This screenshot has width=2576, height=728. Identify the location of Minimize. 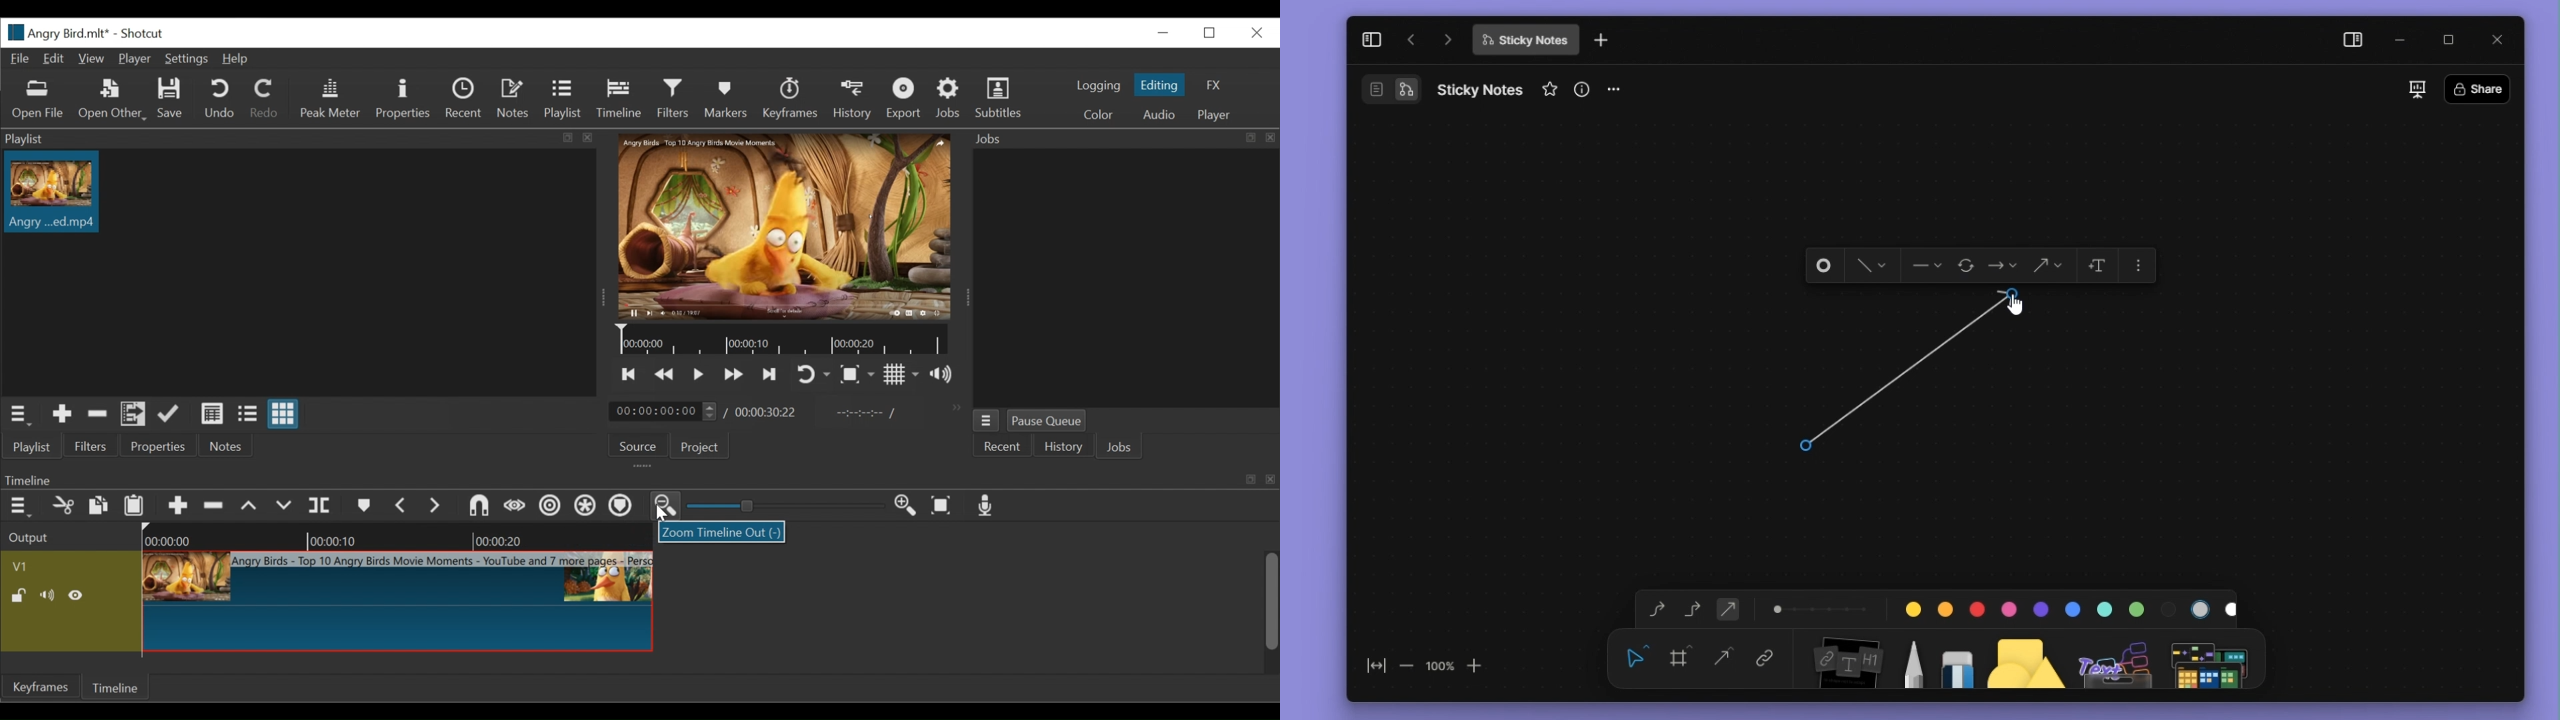
(1165, 33).